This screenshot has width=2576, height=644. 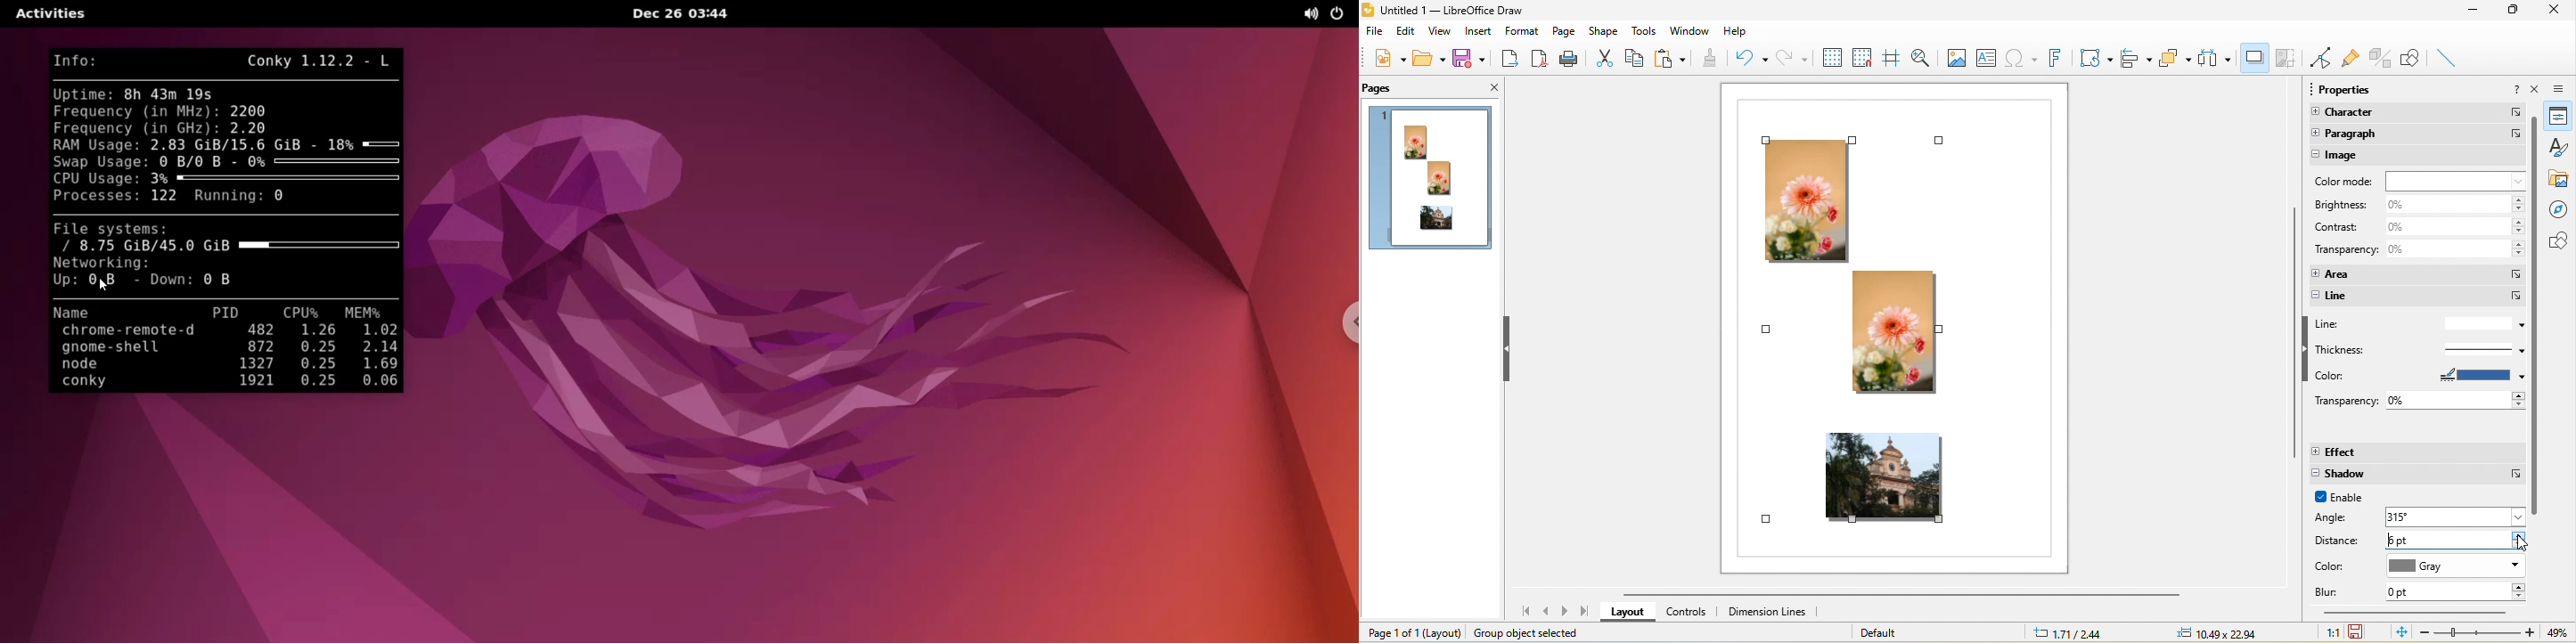 What do you see at coordinates (1428, 58) in the screenshot?
I see `open` at bounding box center [1428, 58].